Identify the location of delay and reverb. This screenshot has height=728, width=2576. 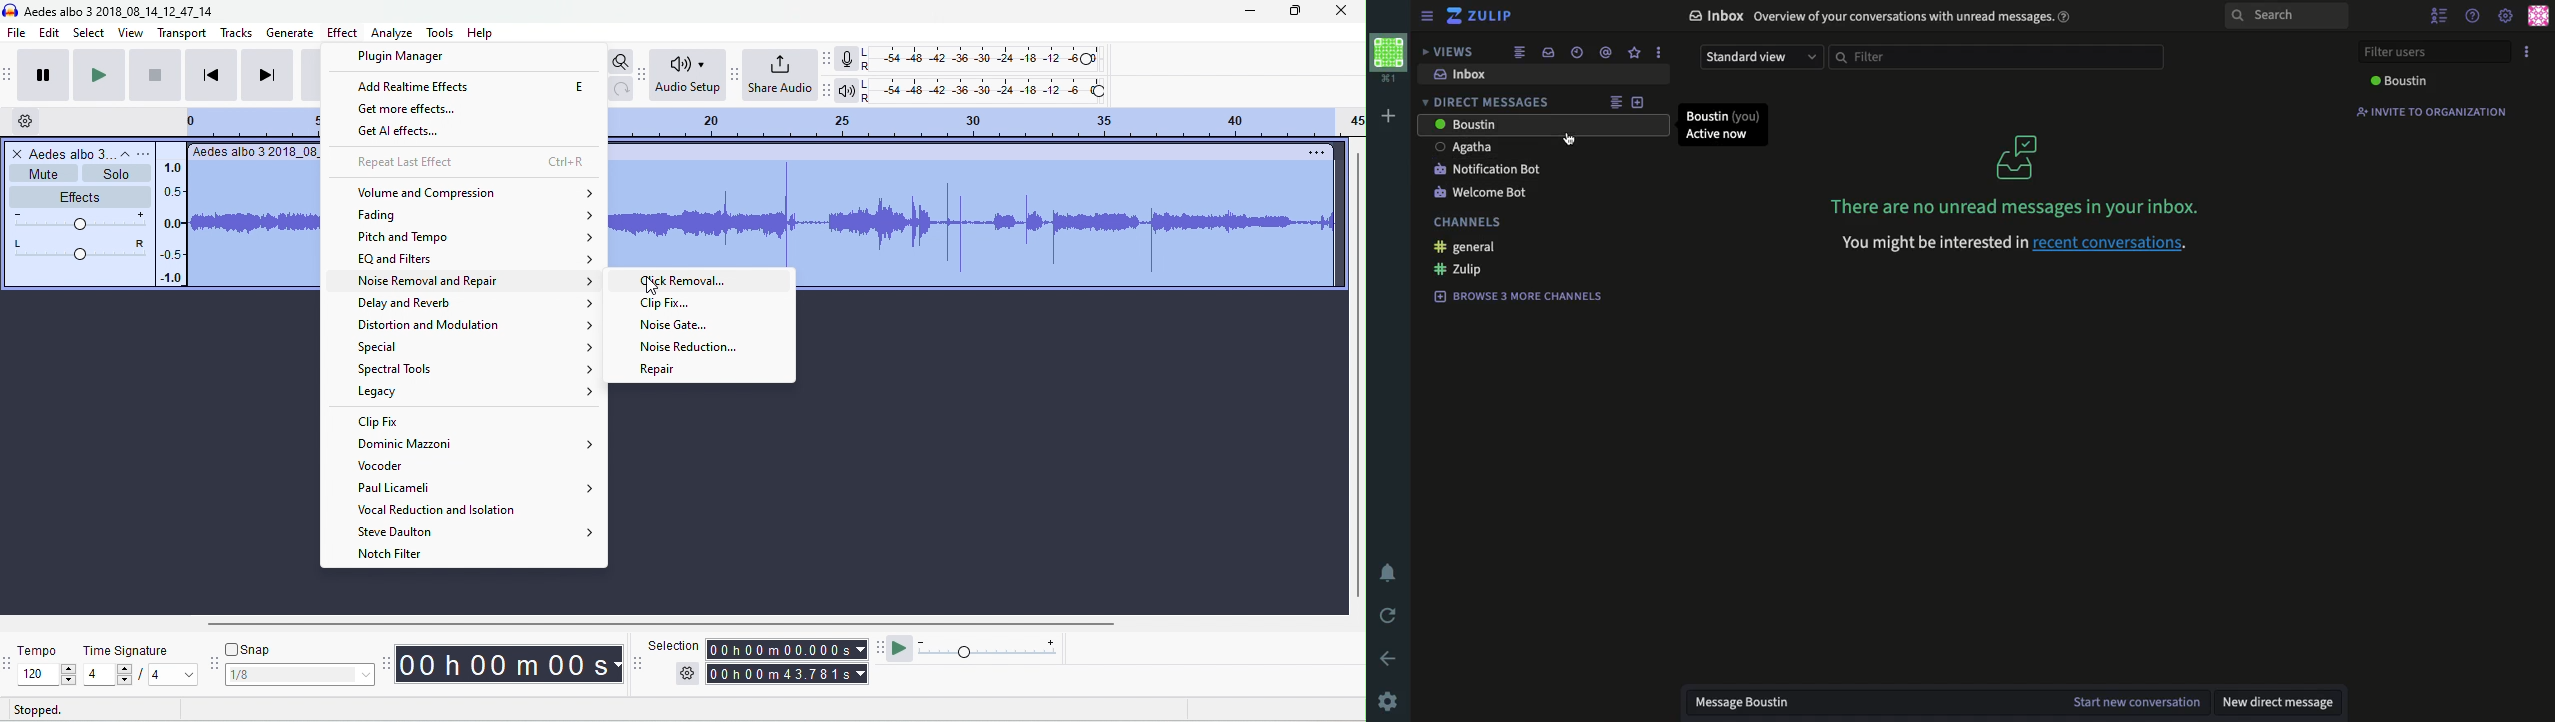
(477, 304).